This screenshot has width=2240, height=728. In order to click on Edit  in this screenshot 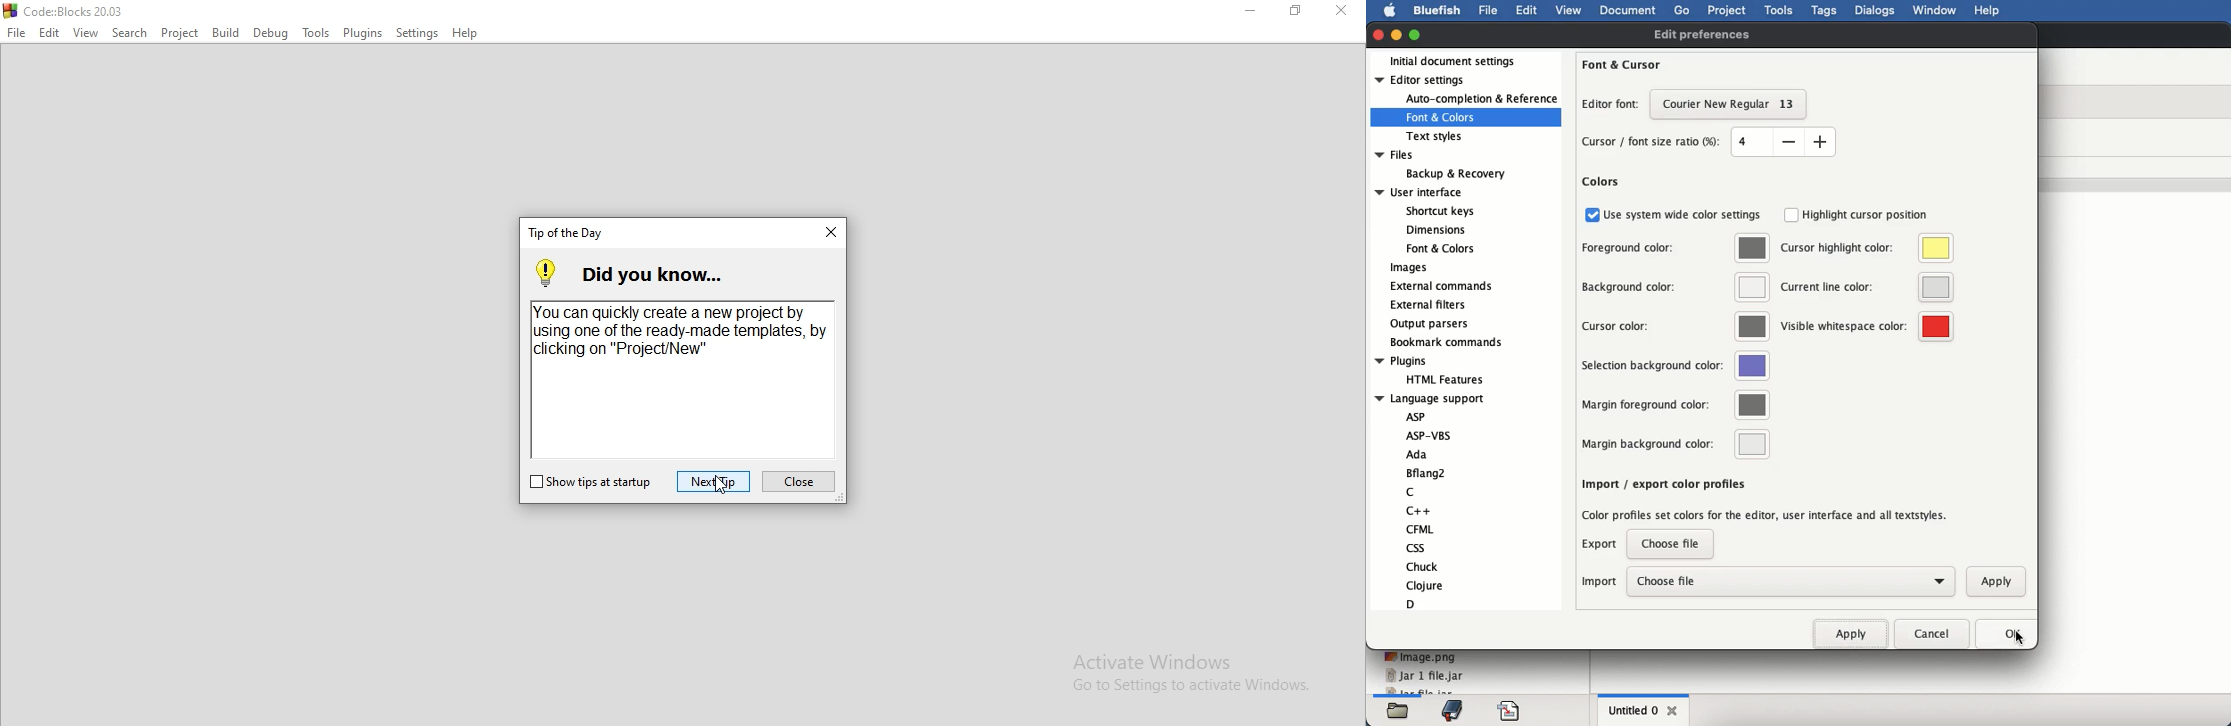, I will do `click(46, 33)`.